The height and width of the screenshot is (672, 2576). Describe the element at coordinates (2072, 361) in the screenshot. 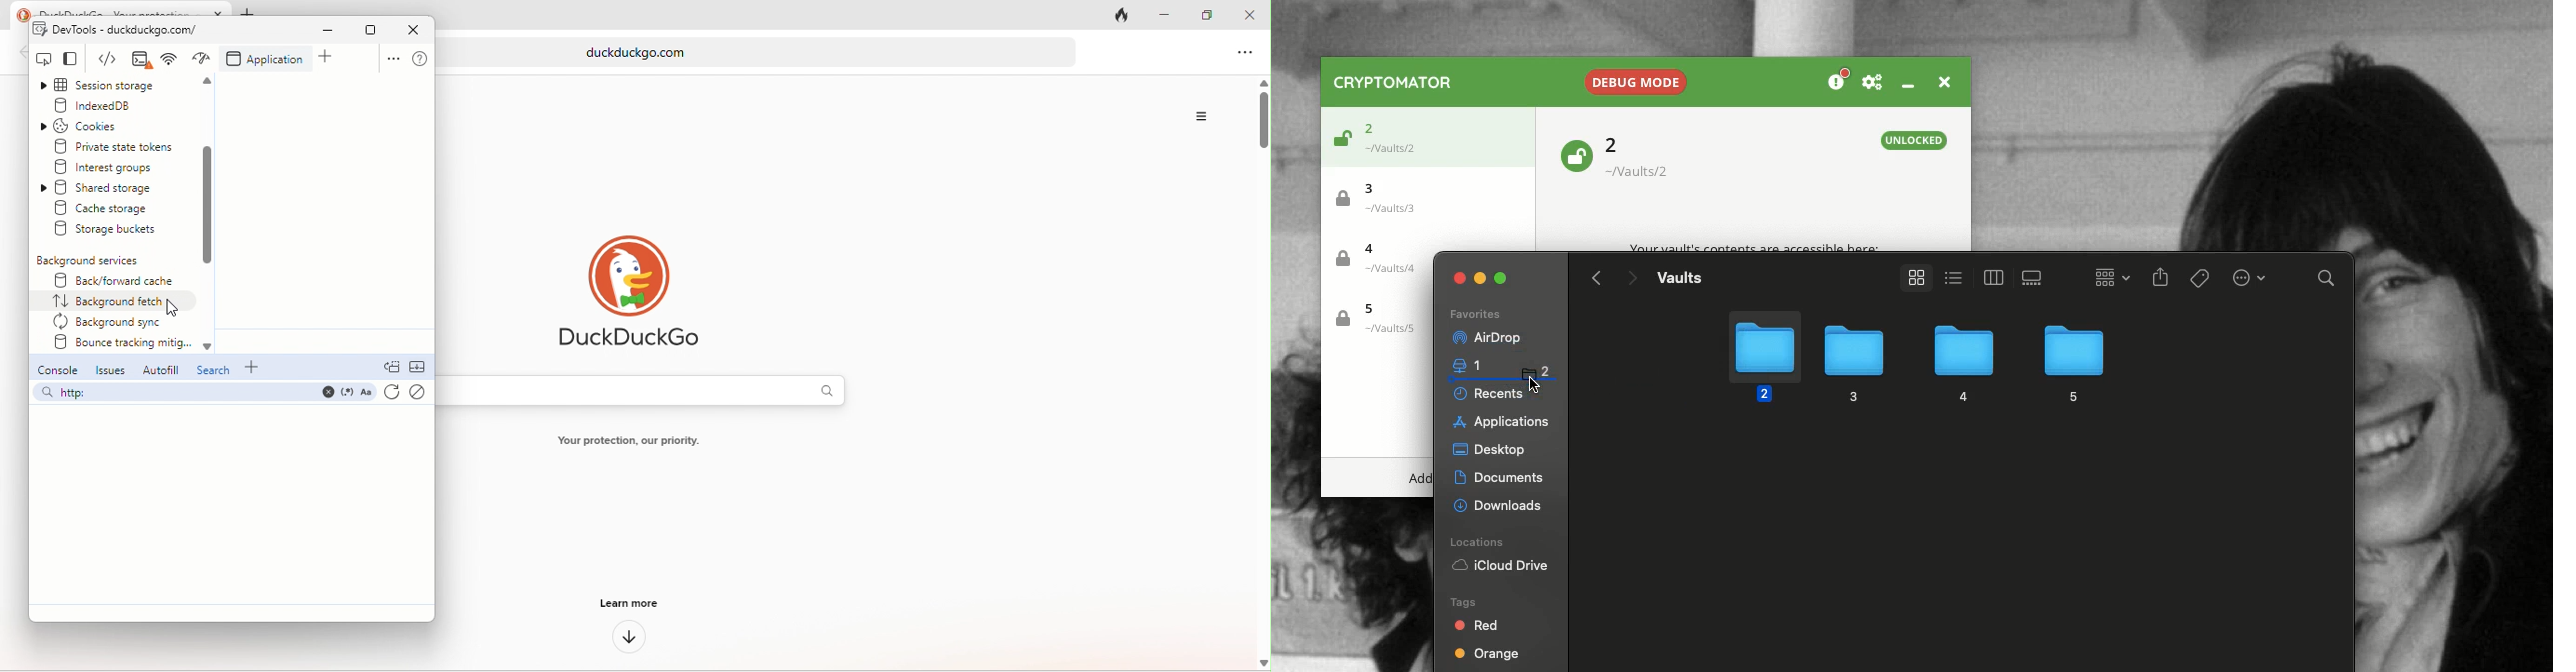

I see `5` at that location.